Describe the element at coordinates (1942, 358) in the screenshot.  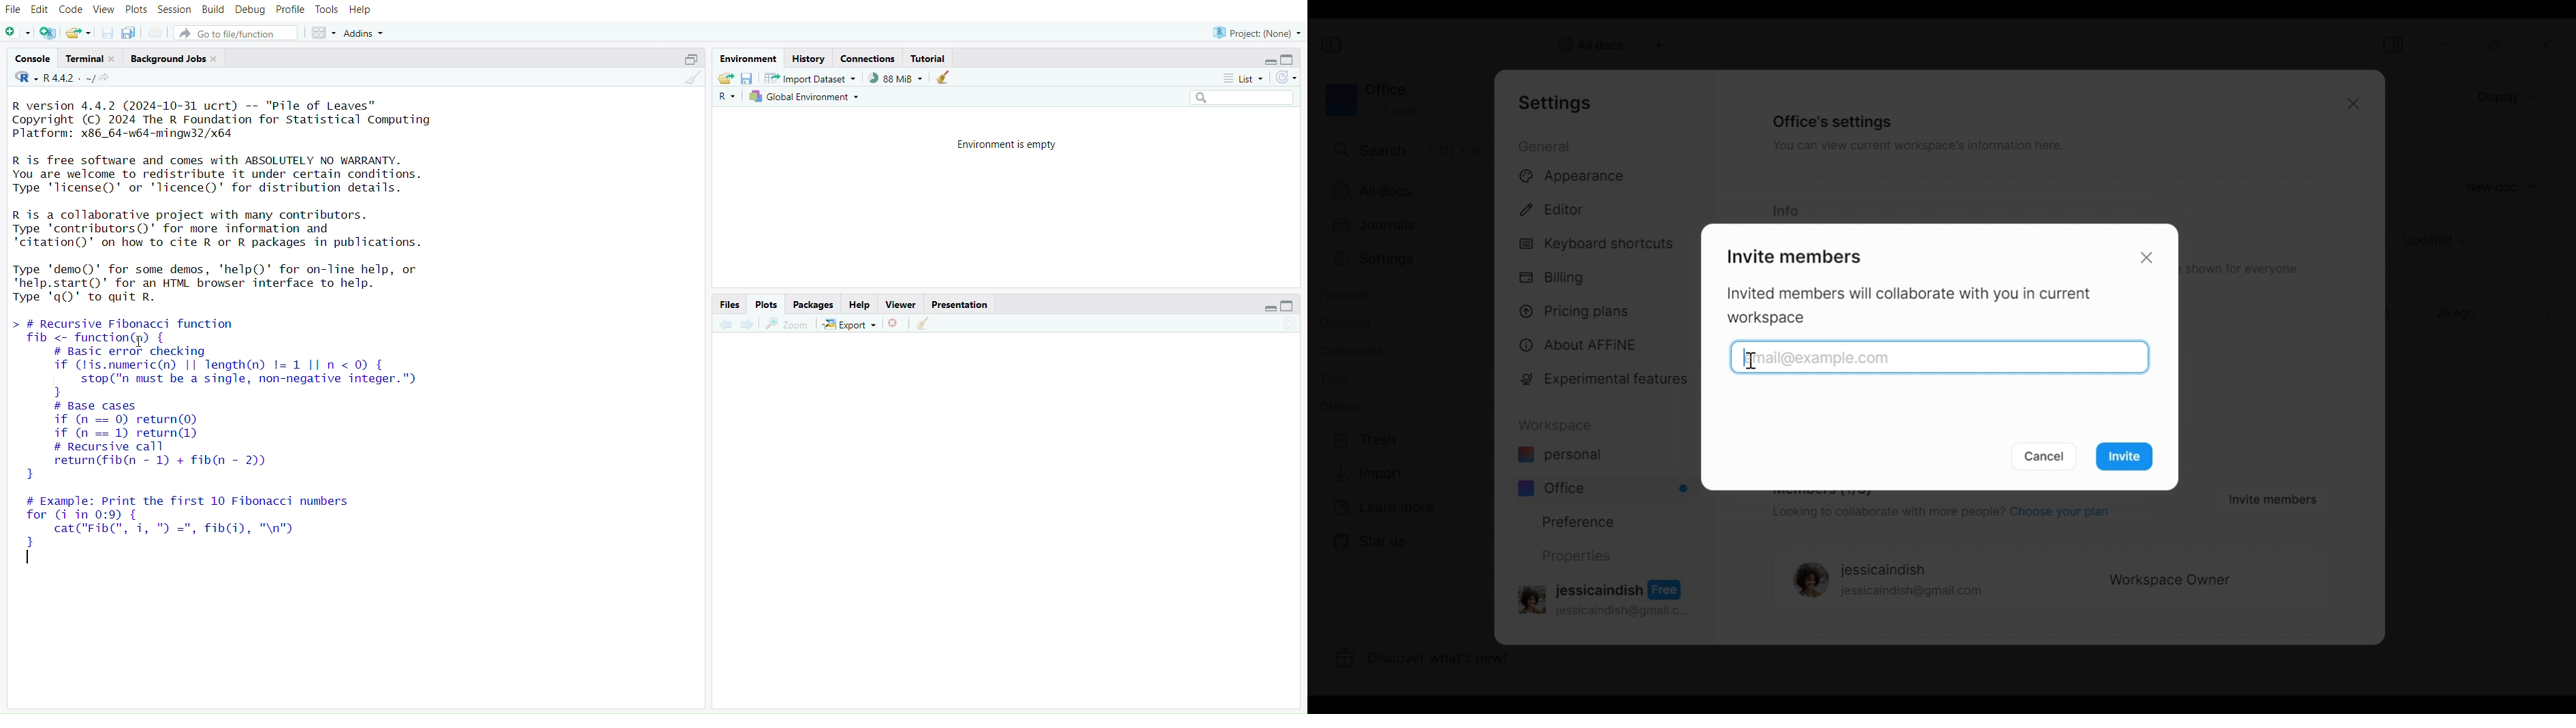
I see `Member"s email address` at that location.